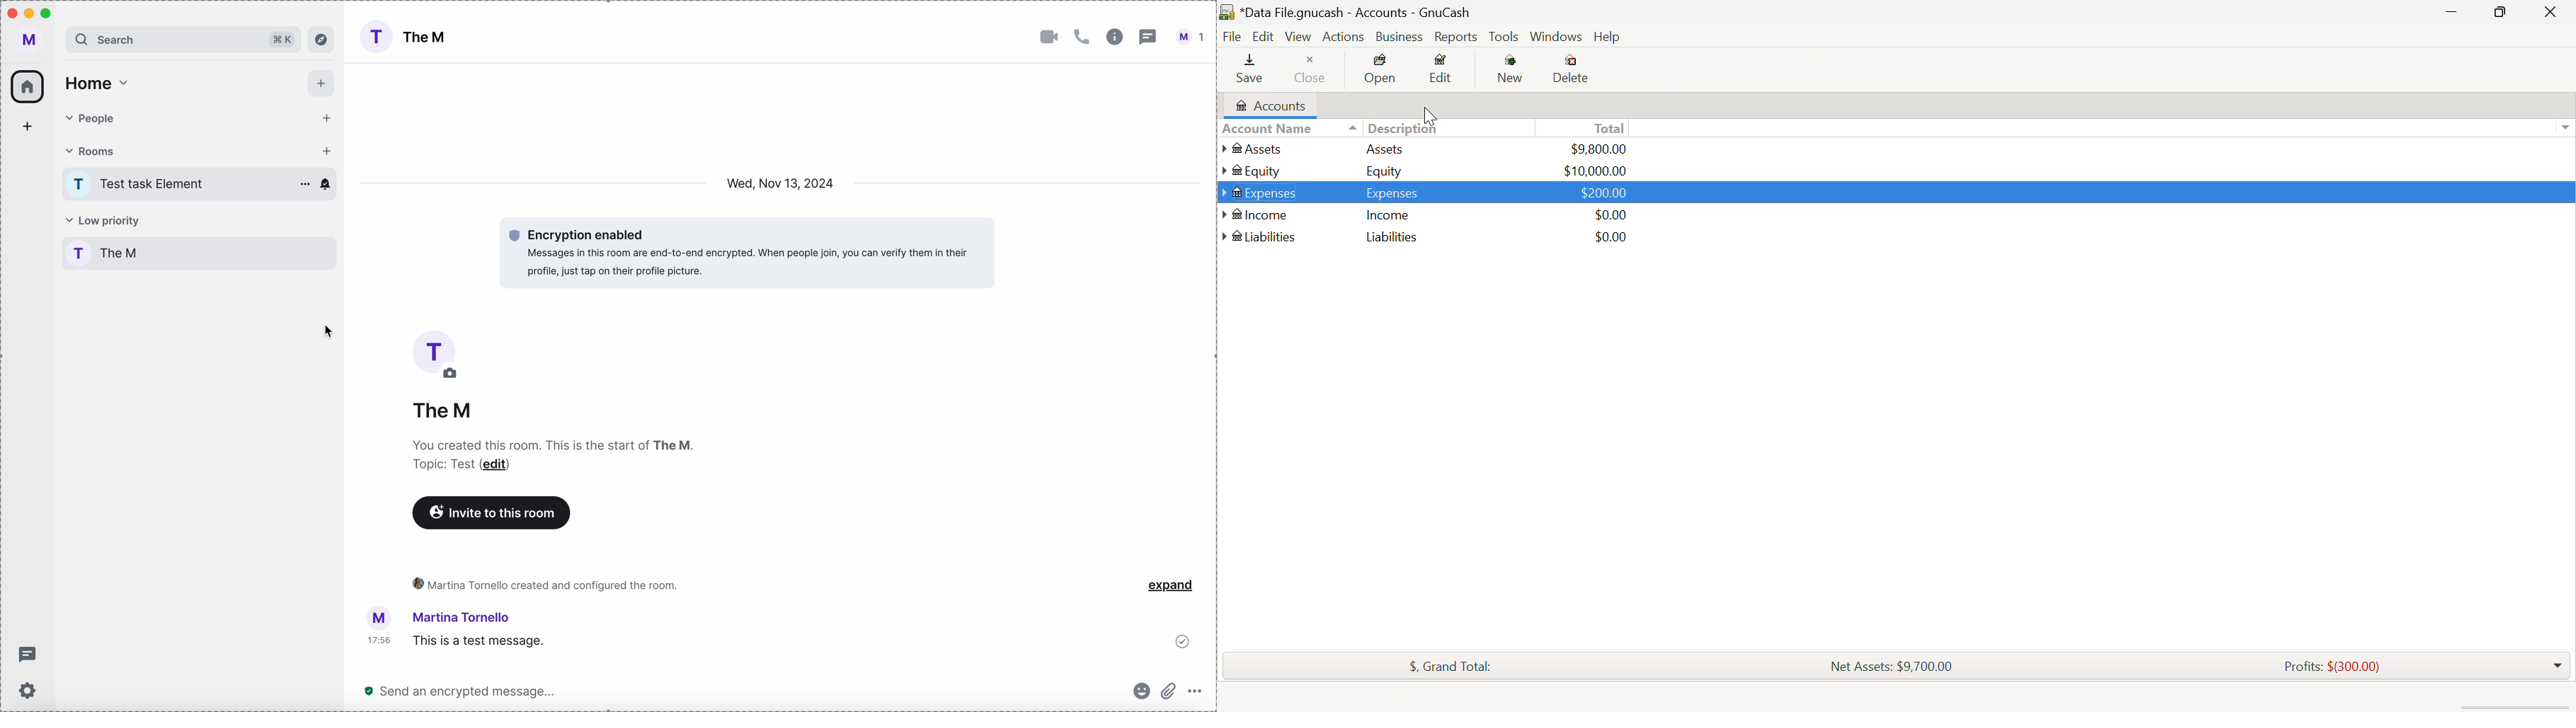 The width and height of the screenshot is (2576, 728). What do you see at coordinates (1892, 667) in the screenshot?
I see `Net Assets: $9,700.00` at bounding box center [1892, 667].